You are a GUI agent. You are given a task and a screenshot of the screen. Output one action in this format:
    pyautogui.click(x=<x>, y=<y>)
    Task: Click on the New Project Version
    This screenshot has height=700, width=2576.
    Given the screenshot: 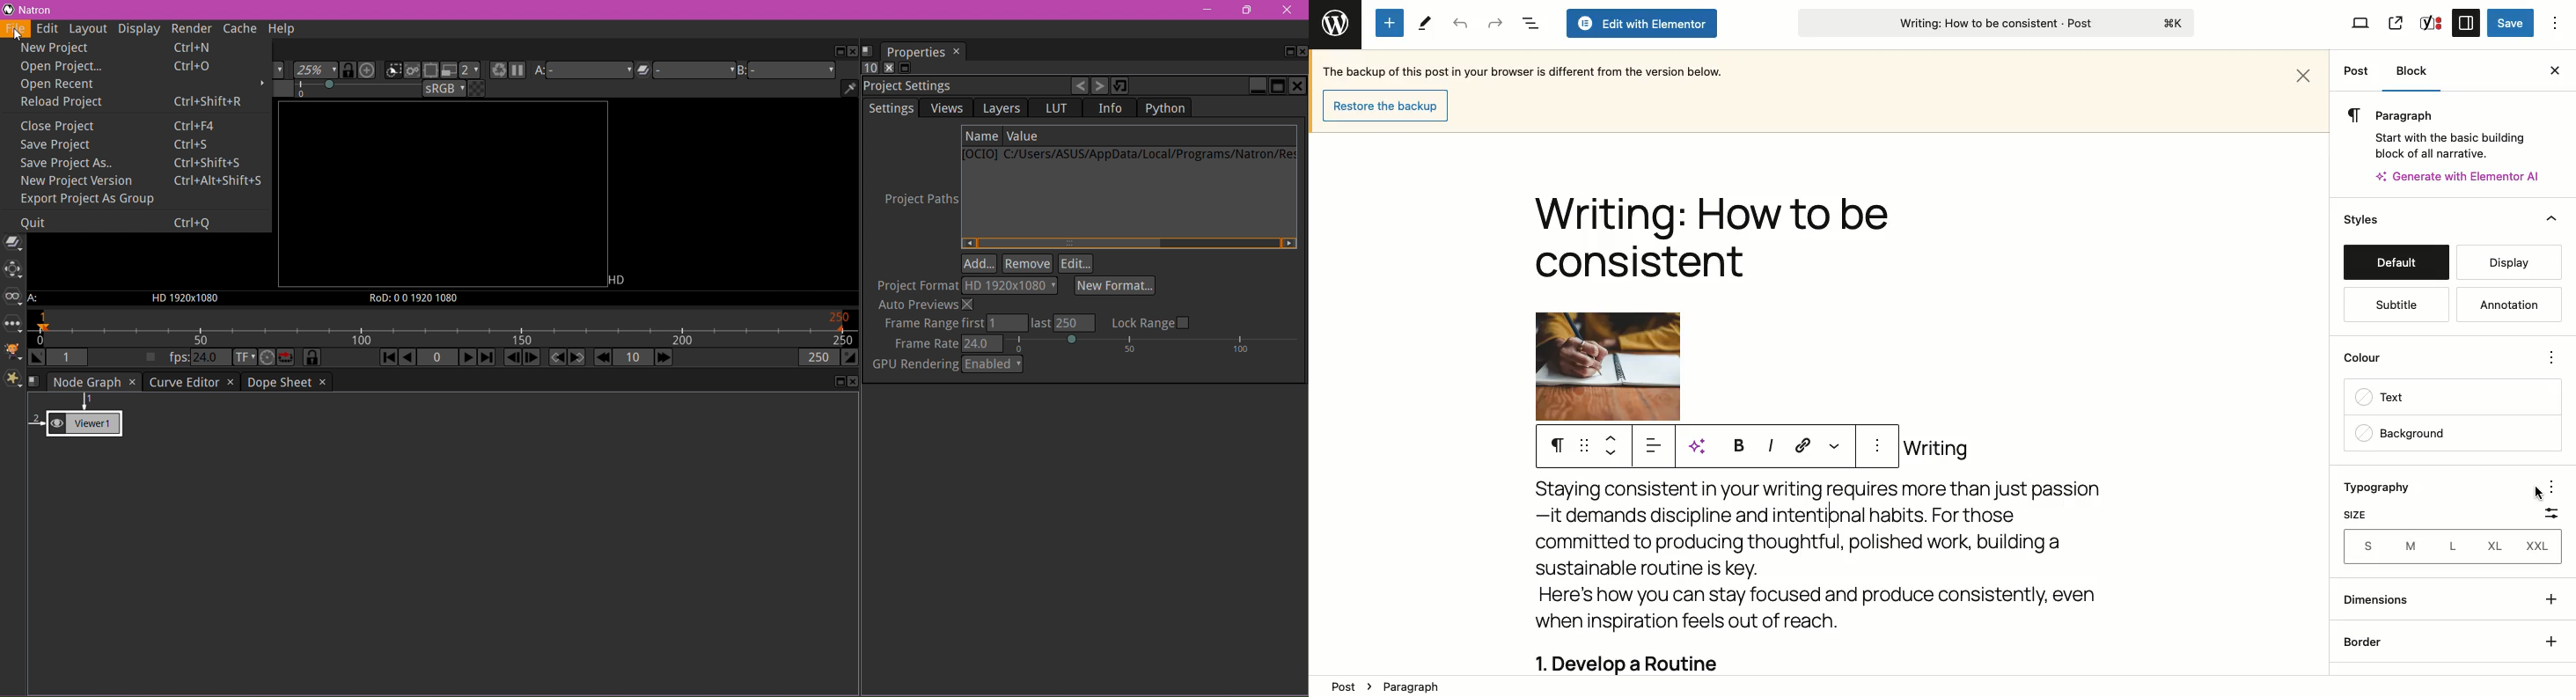 What is the action you would take?
    pyautogui.click(x=141, y=181)
    